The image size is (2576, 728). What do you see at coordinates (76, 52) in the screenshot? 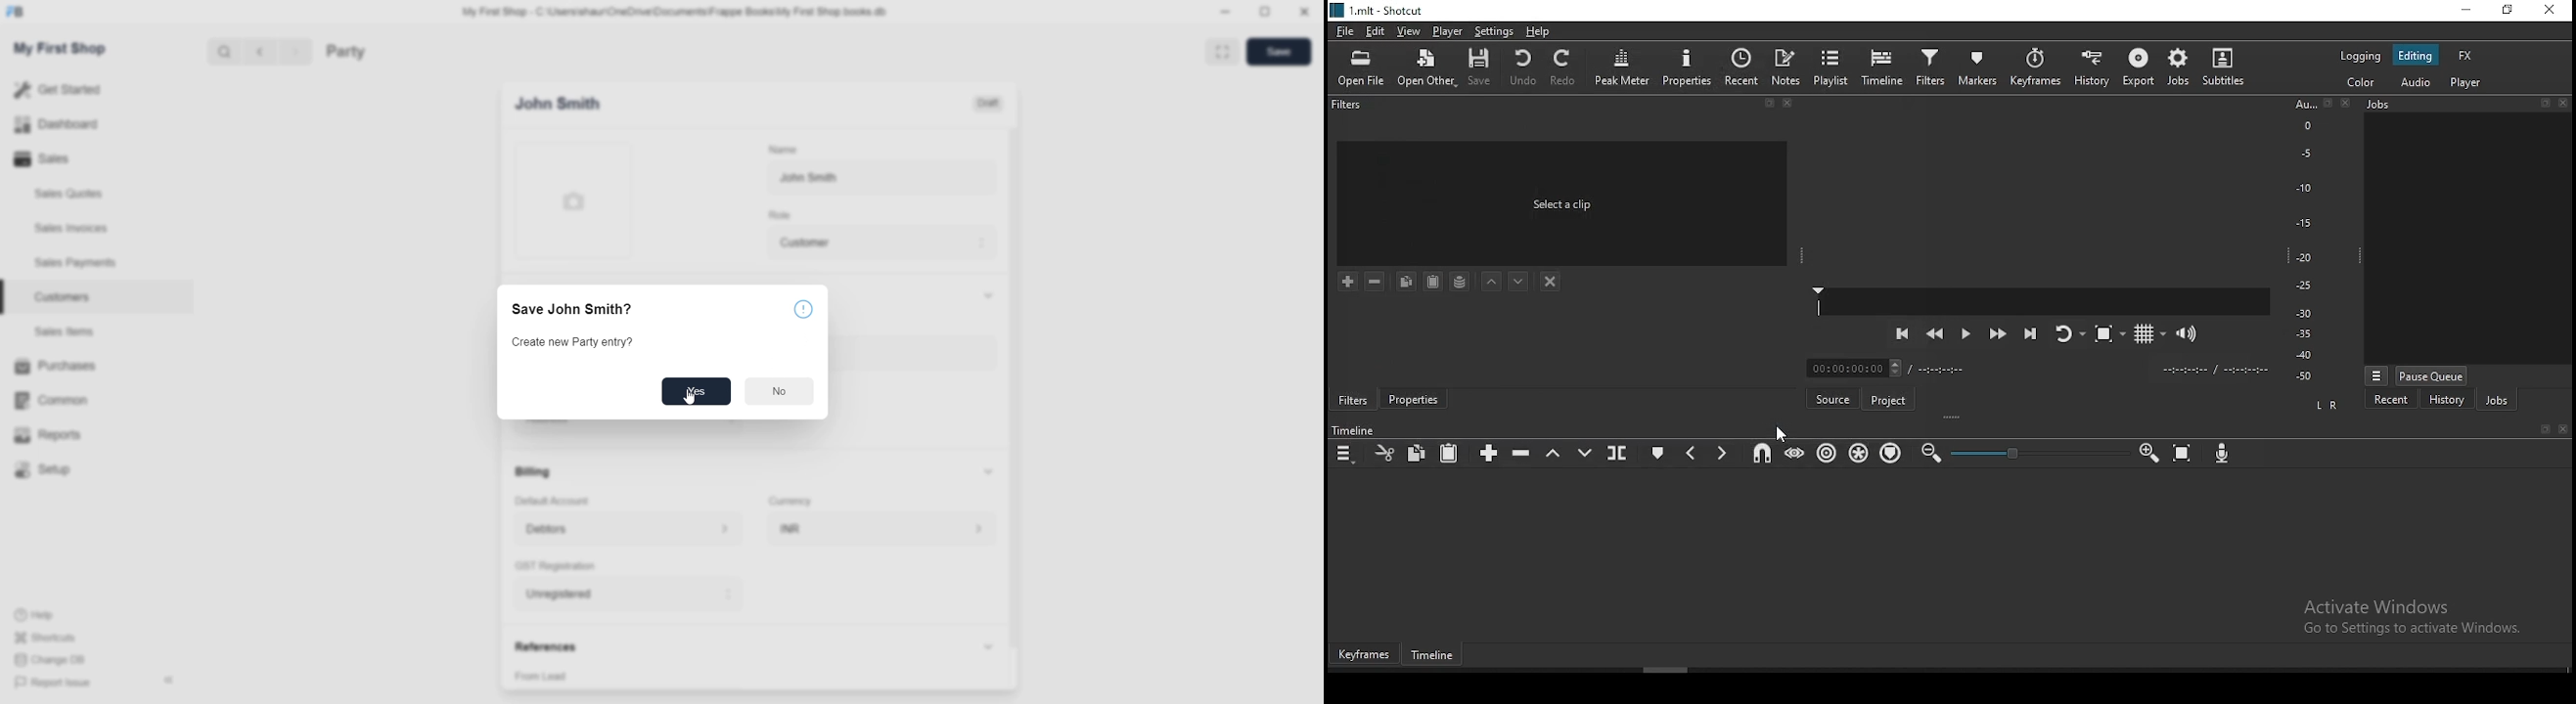
I see `My First Shop` at bounding box center [76, 52].